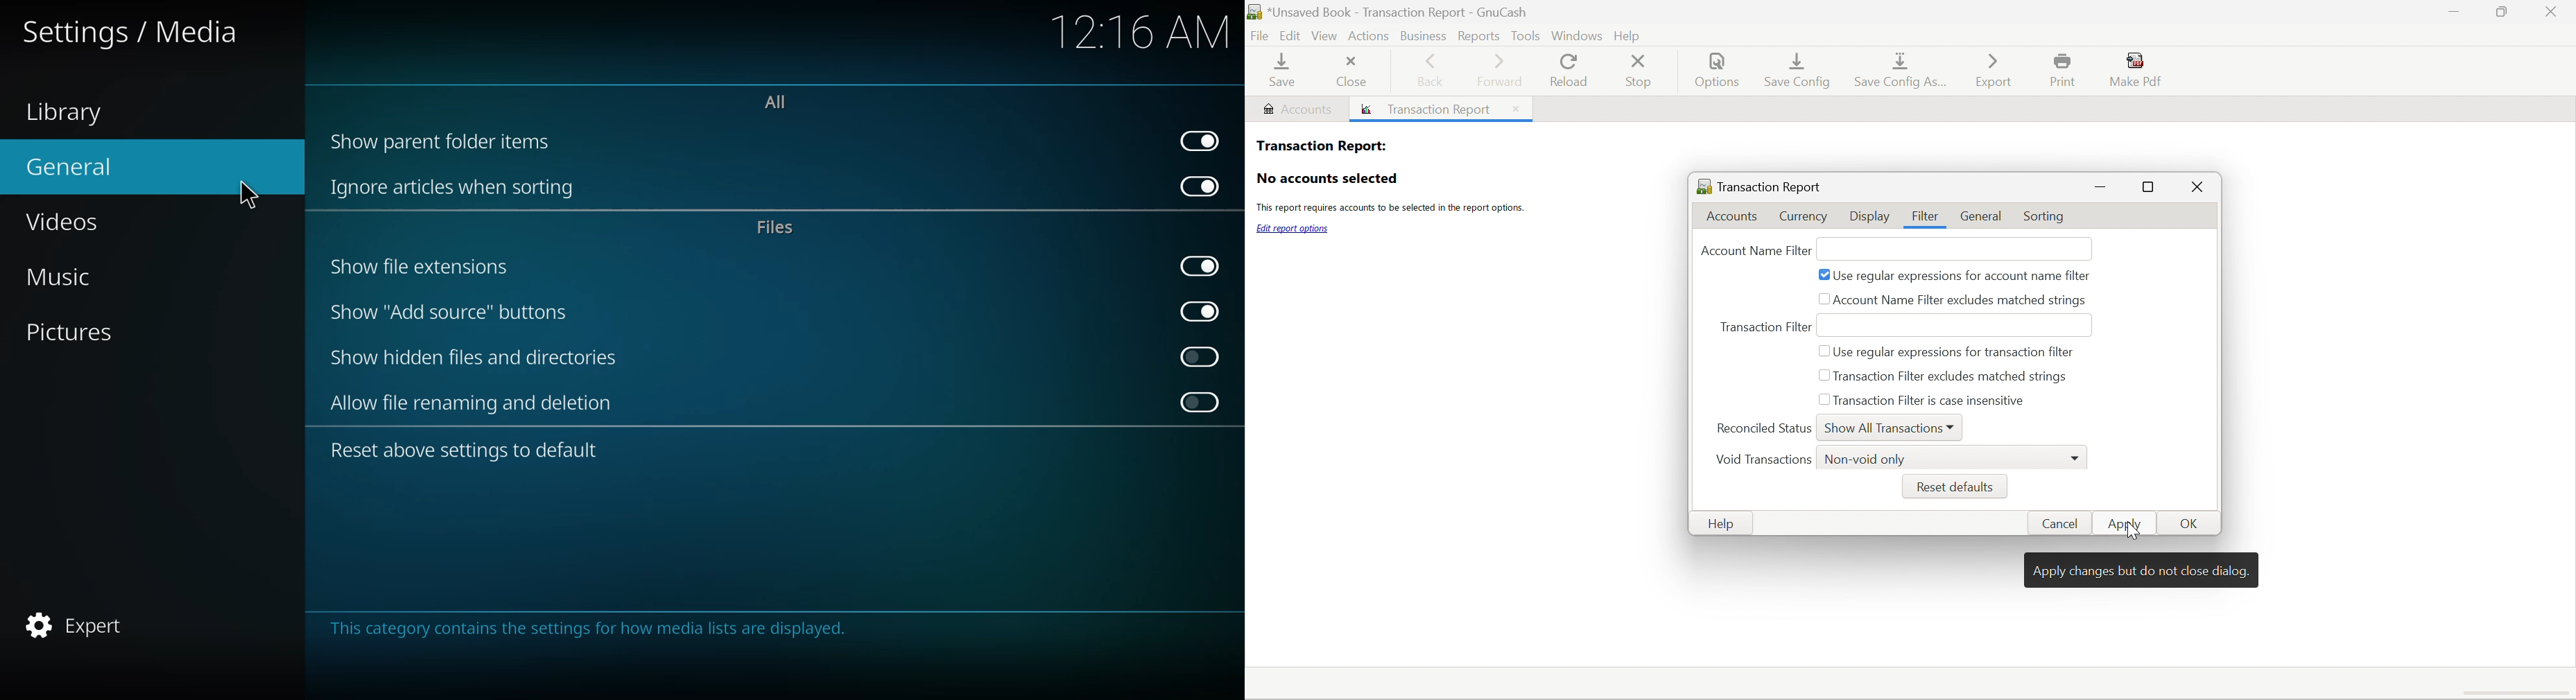 This screenshot has width=2576, height=700. What do you see at coordinates (237, 196) in the screenshot?
I see `cursor` at bounding box center [237, 196].